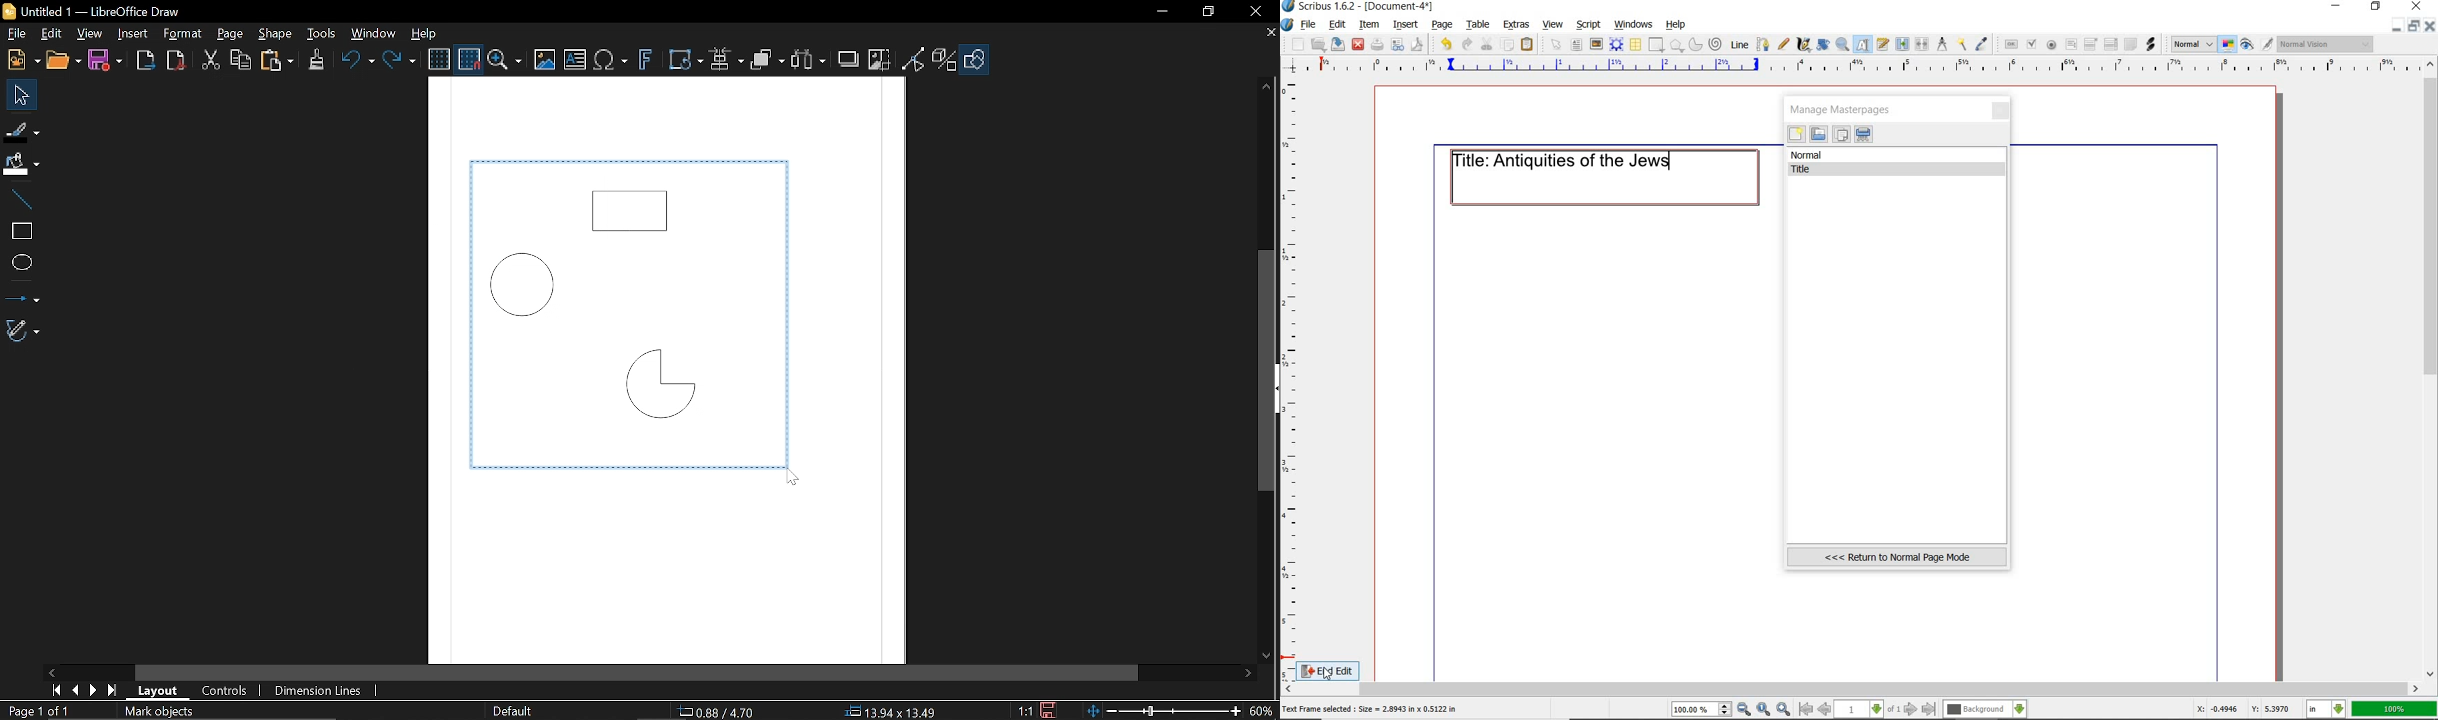  What do you see at coordinates (72, 690) in the screenshot?
I see `Previous page` at bounding box center [72, 690].